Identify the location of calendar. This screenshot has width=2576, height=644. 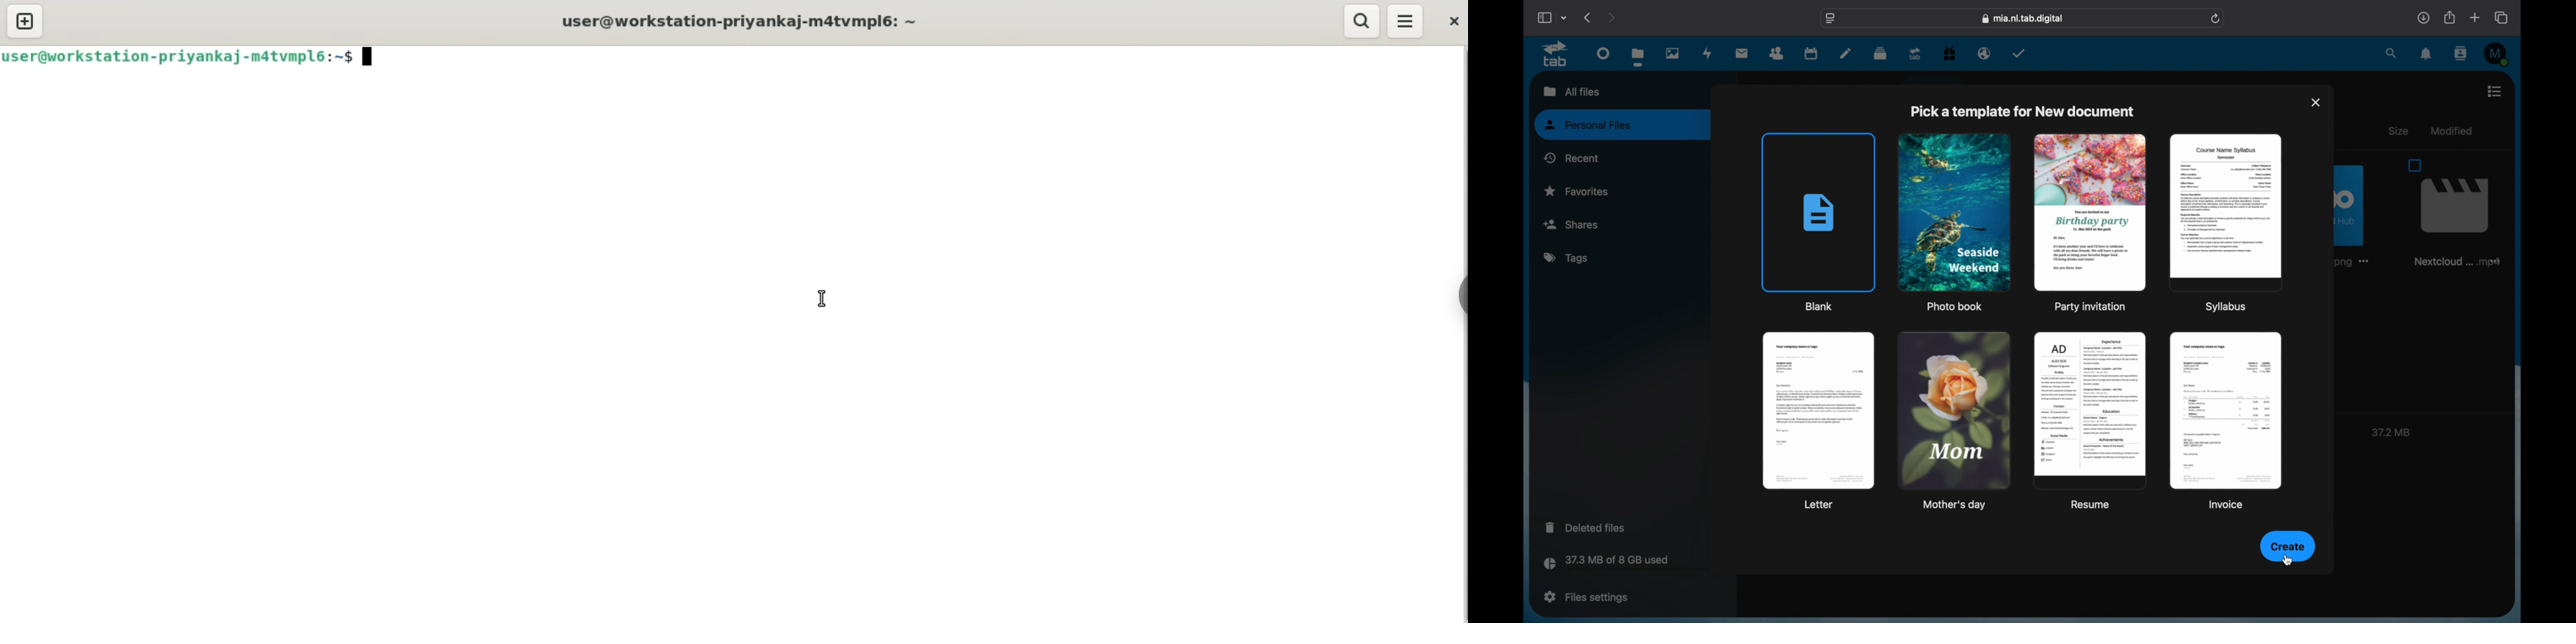
(1811, 52).